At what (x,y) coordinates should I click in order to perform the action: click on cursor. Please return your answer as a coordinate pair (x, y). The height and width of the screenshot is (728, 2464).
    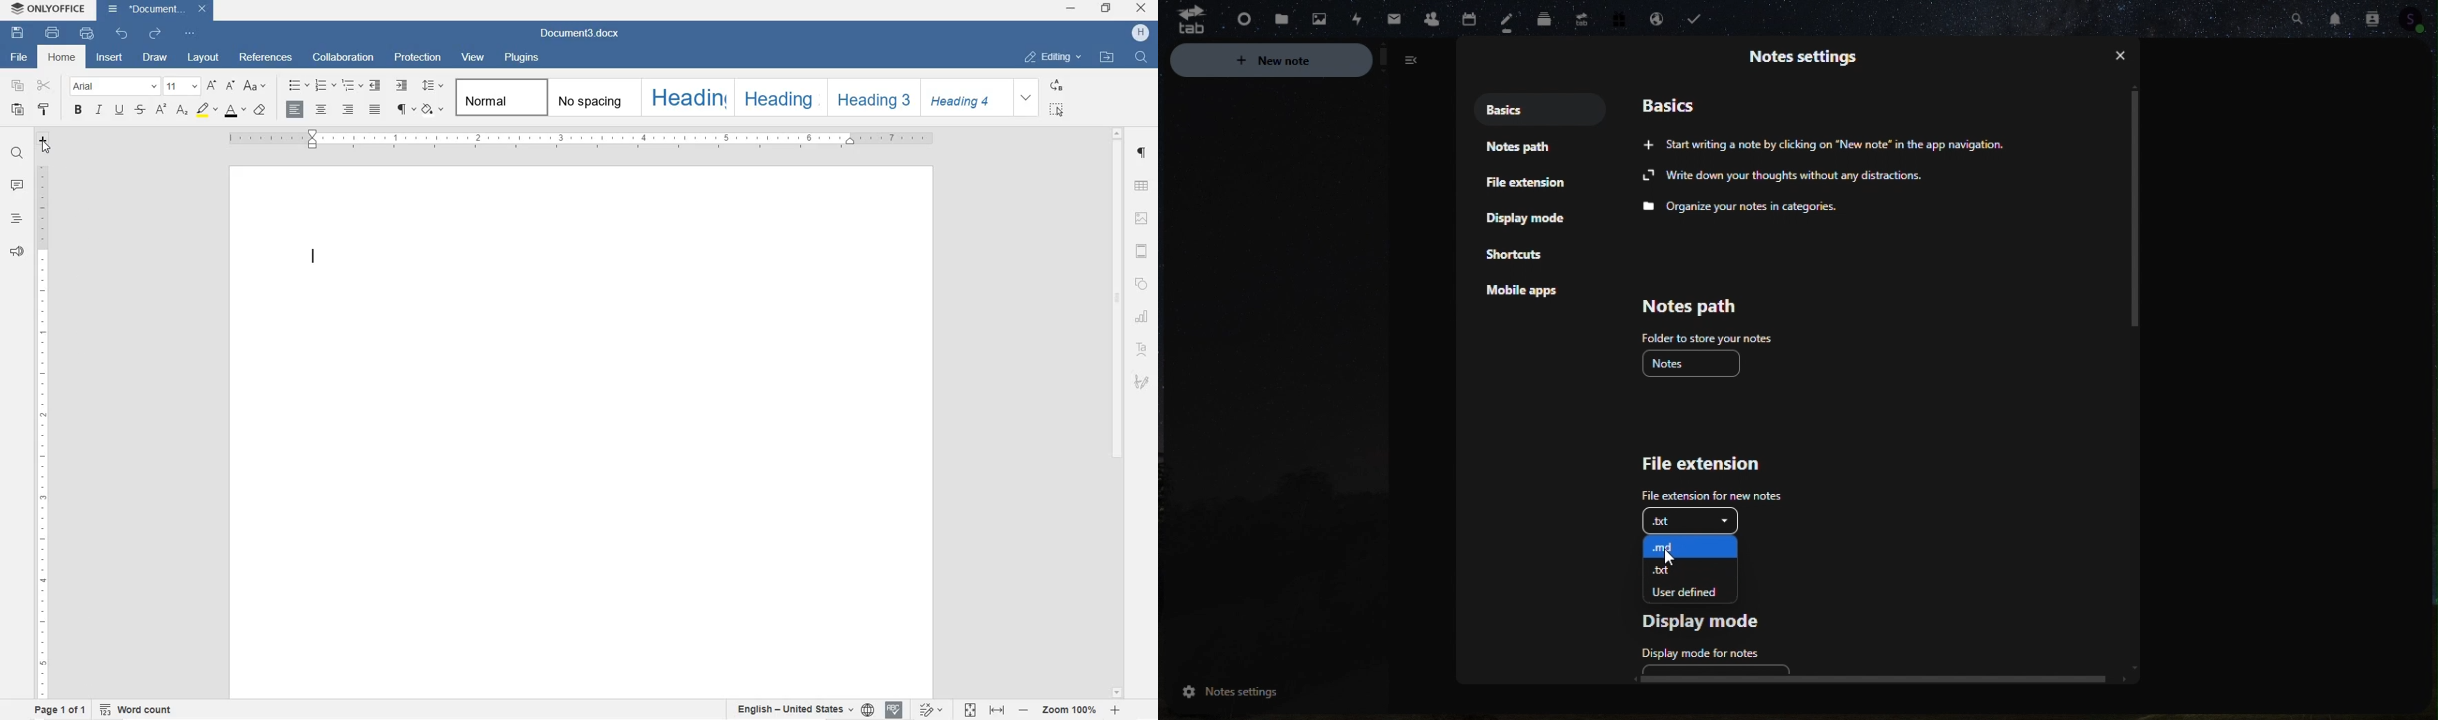
    Looking at the image, I should click on (1673, 559).